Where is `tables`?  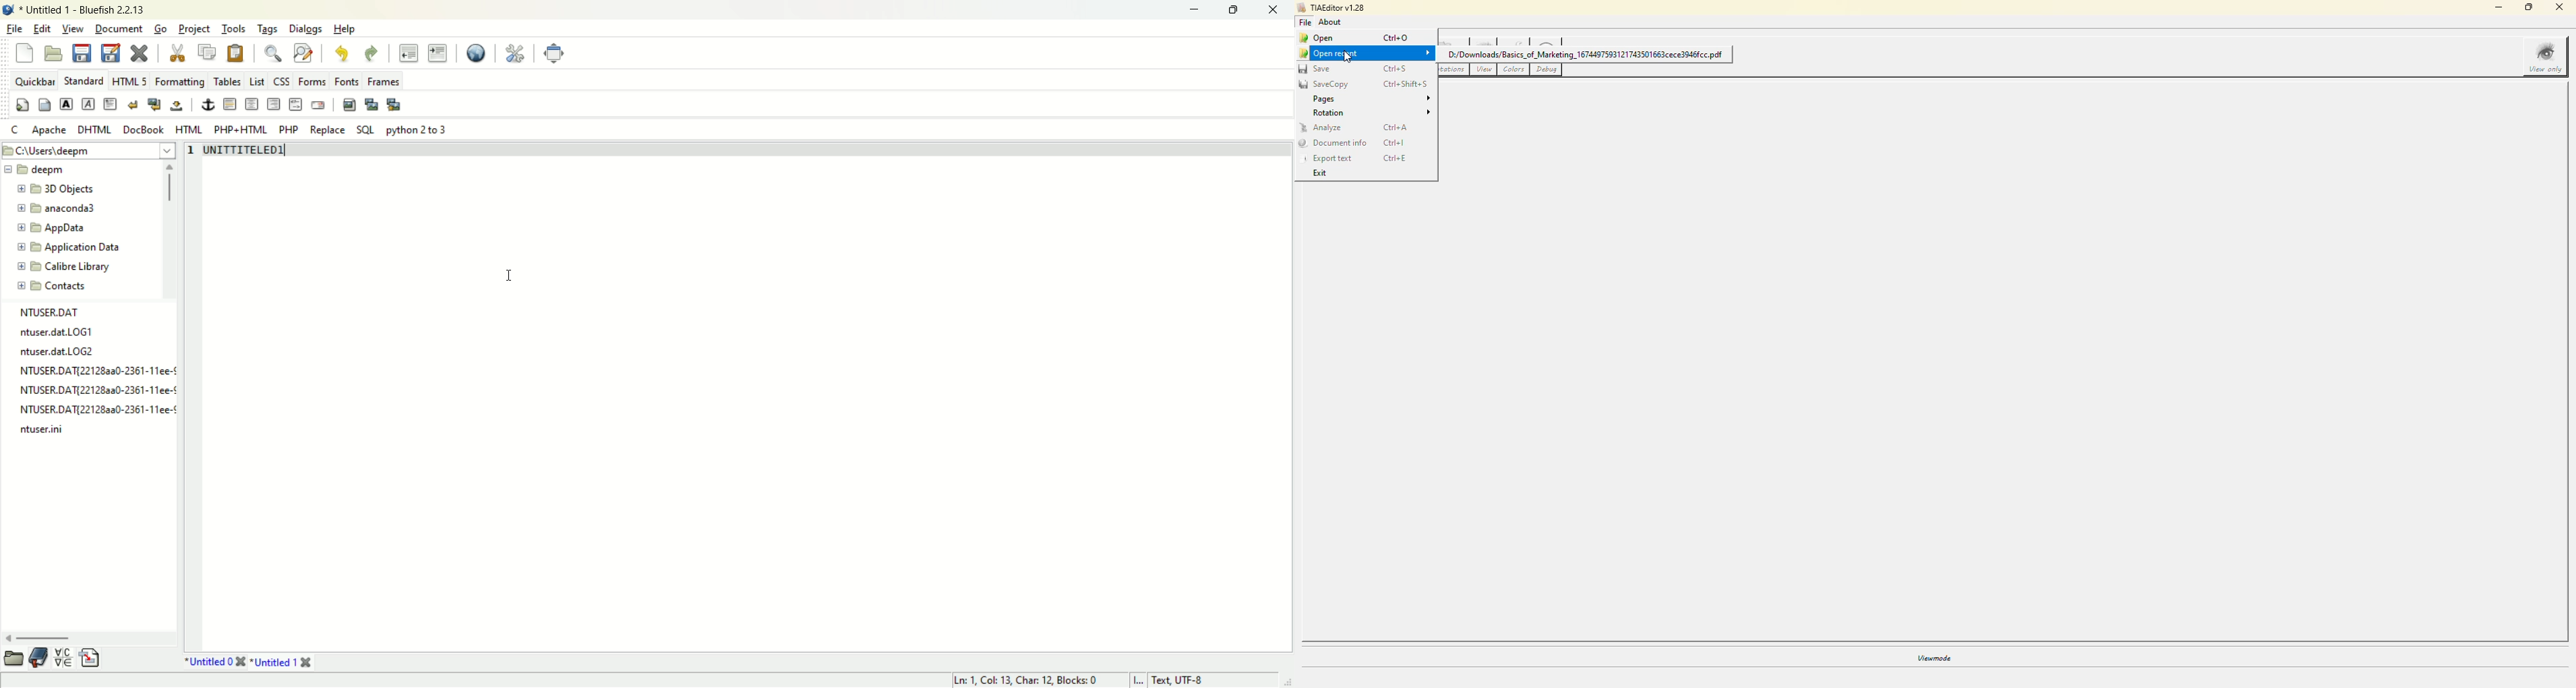 tables is located at coordinates (224, 83).